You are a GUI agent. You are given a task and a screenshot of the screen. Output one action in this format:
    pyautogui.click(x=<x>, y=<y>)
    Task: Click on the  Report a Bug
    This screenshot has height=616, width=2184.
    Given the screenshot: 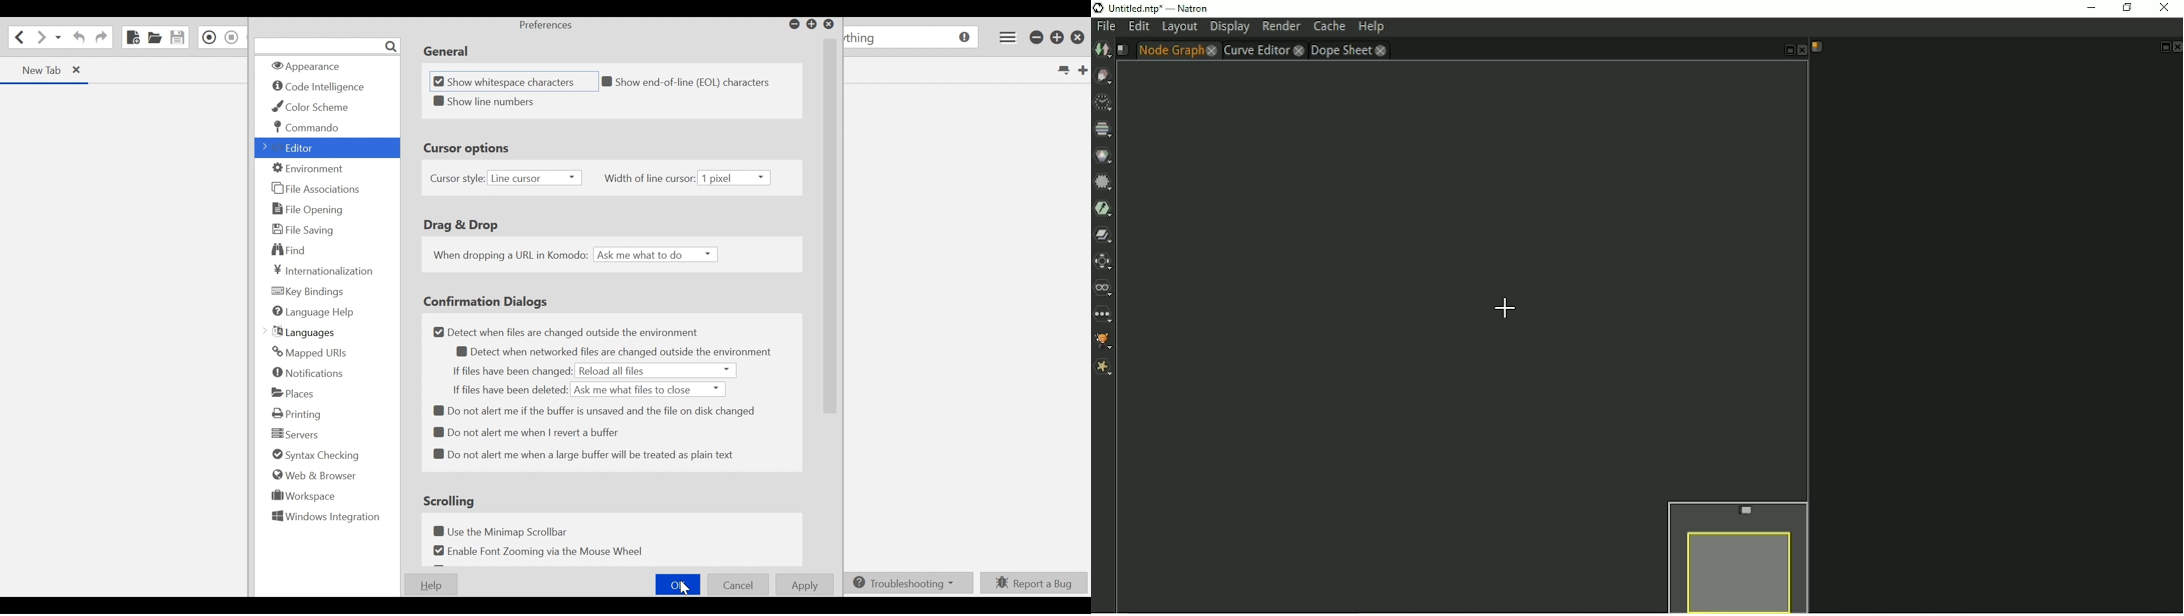 What is the action you would take?
    pyautogui.click(x=1034, y=583)
    